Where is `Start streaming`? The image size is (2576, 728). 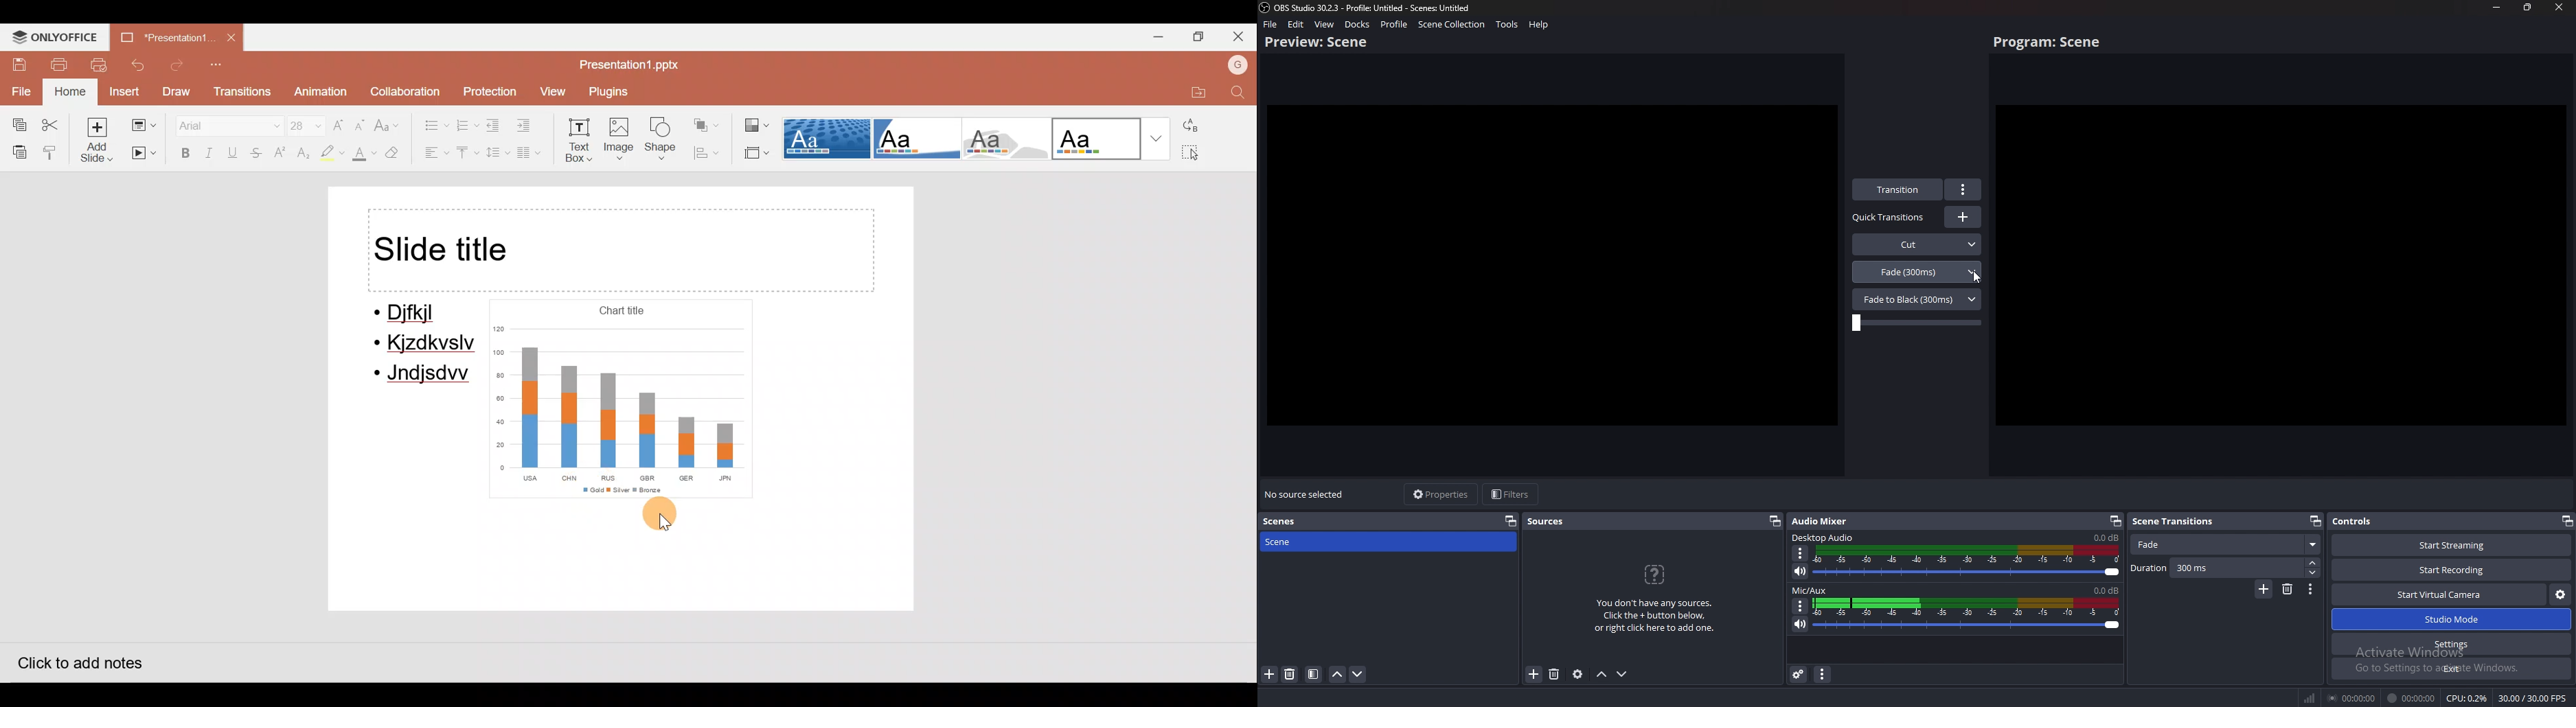 Start streaming is located at coordinates (2448, 544).